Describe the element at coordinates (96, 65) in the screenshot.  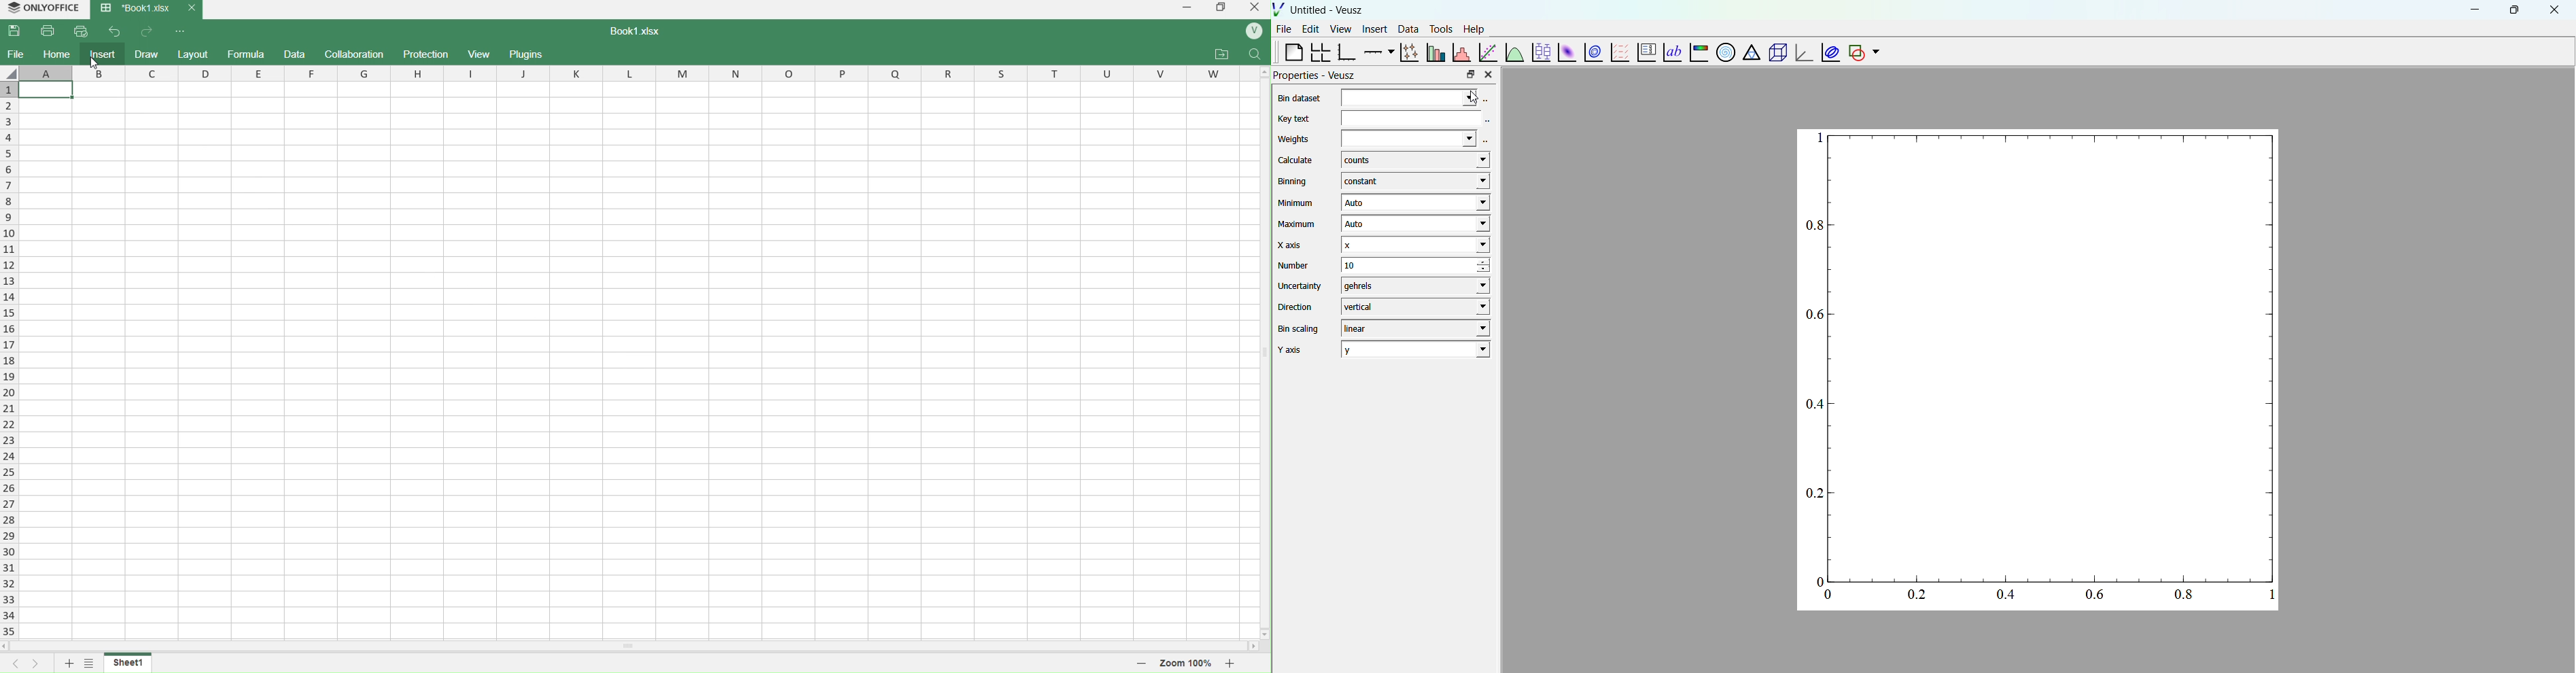
I see `cursor` at that location.